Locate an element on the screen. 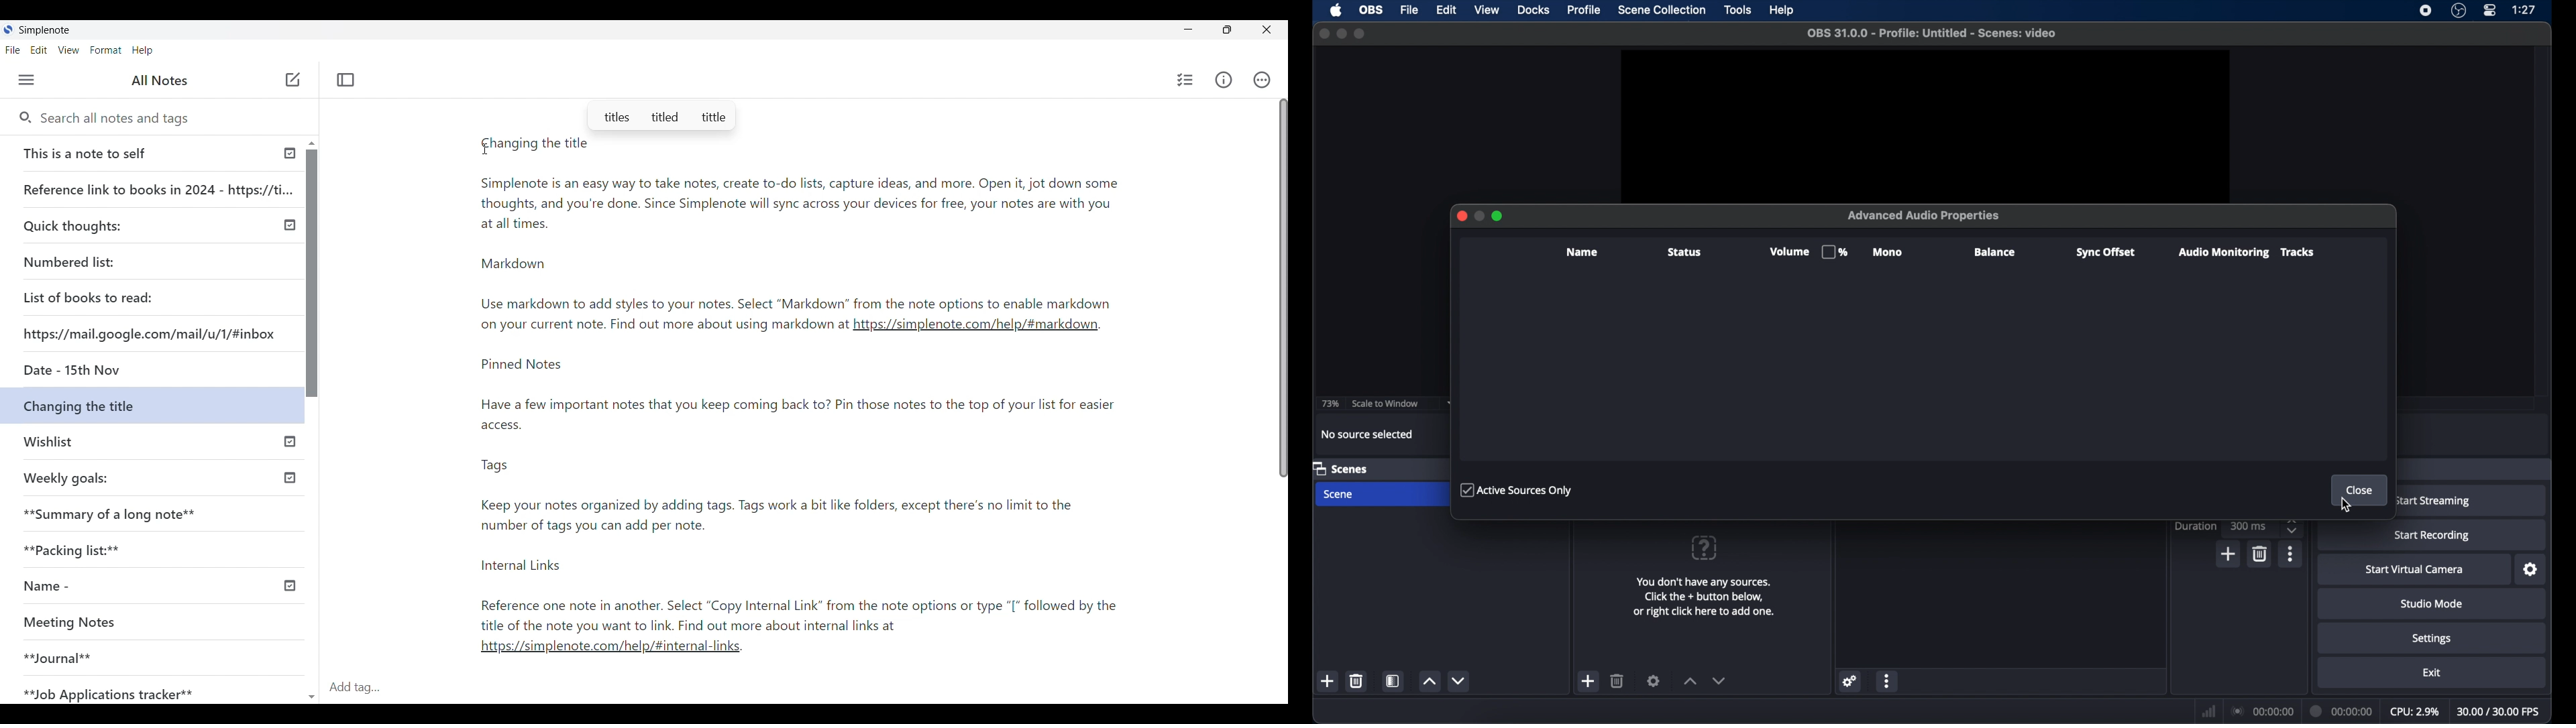 This screenshot has width=2576, height=728. Quick thoughts is located at coordinates (76, 224).